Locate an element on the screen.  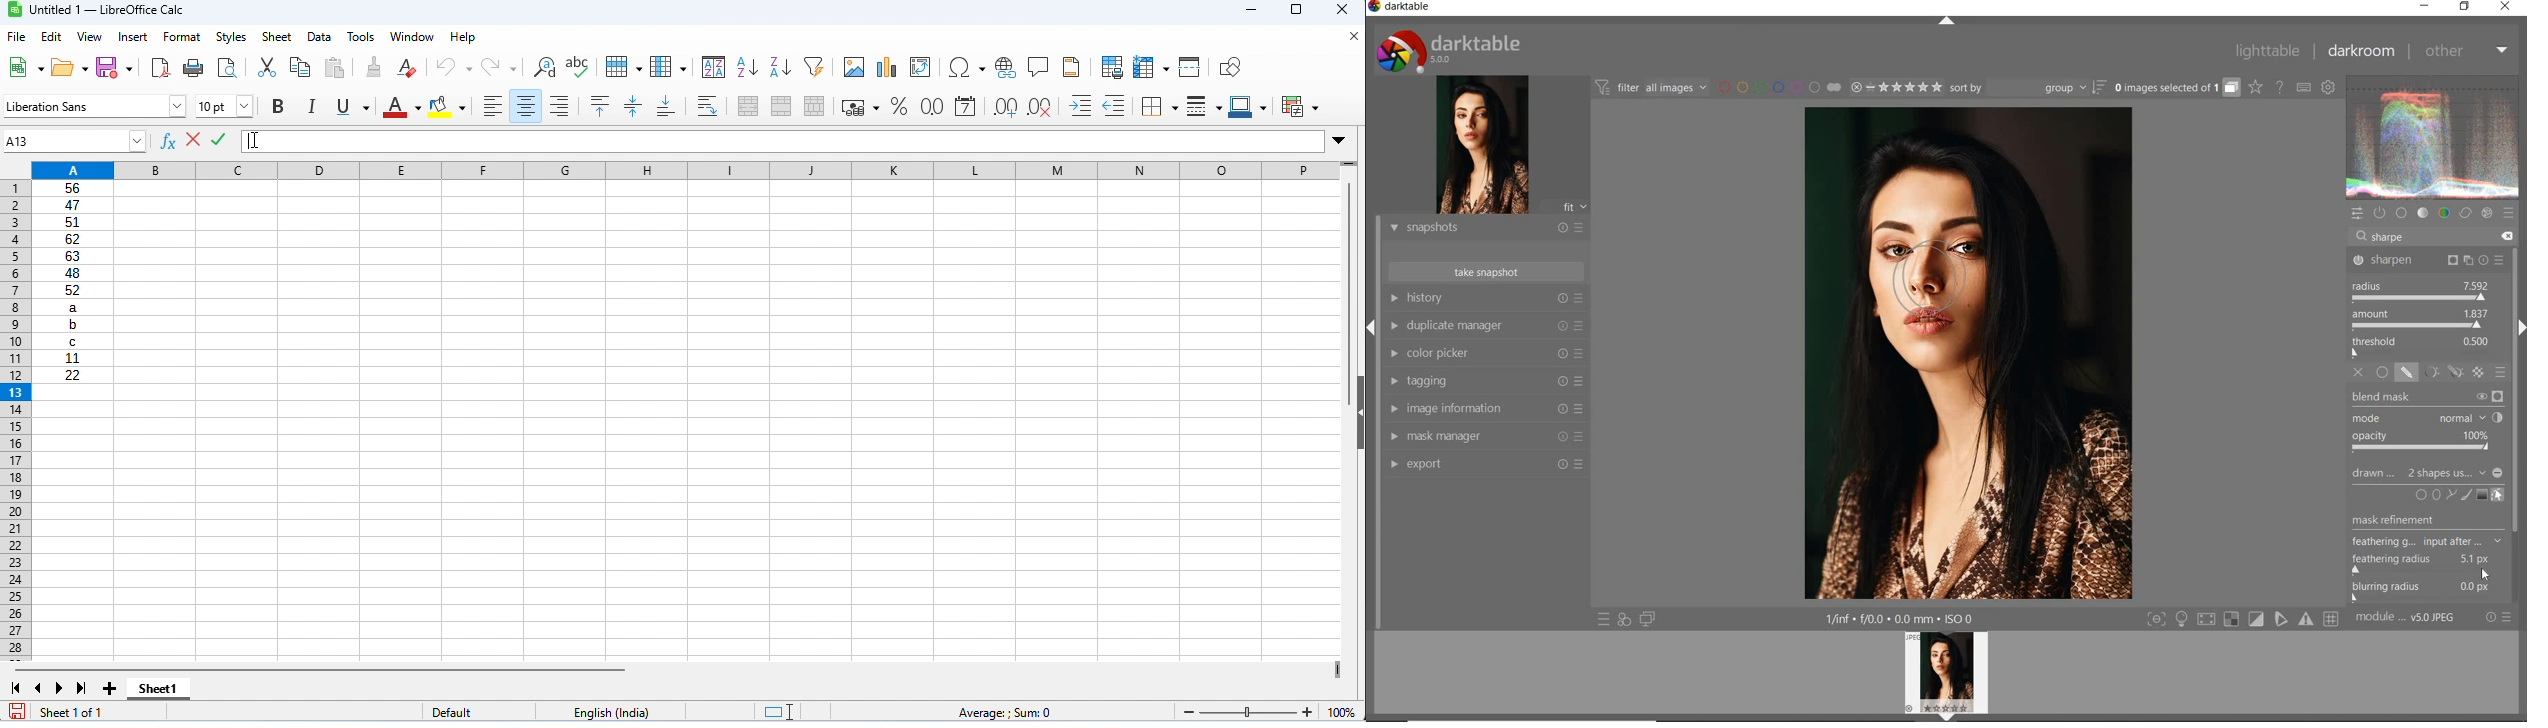
delete decimal place is located at coordinates (1039, 108).